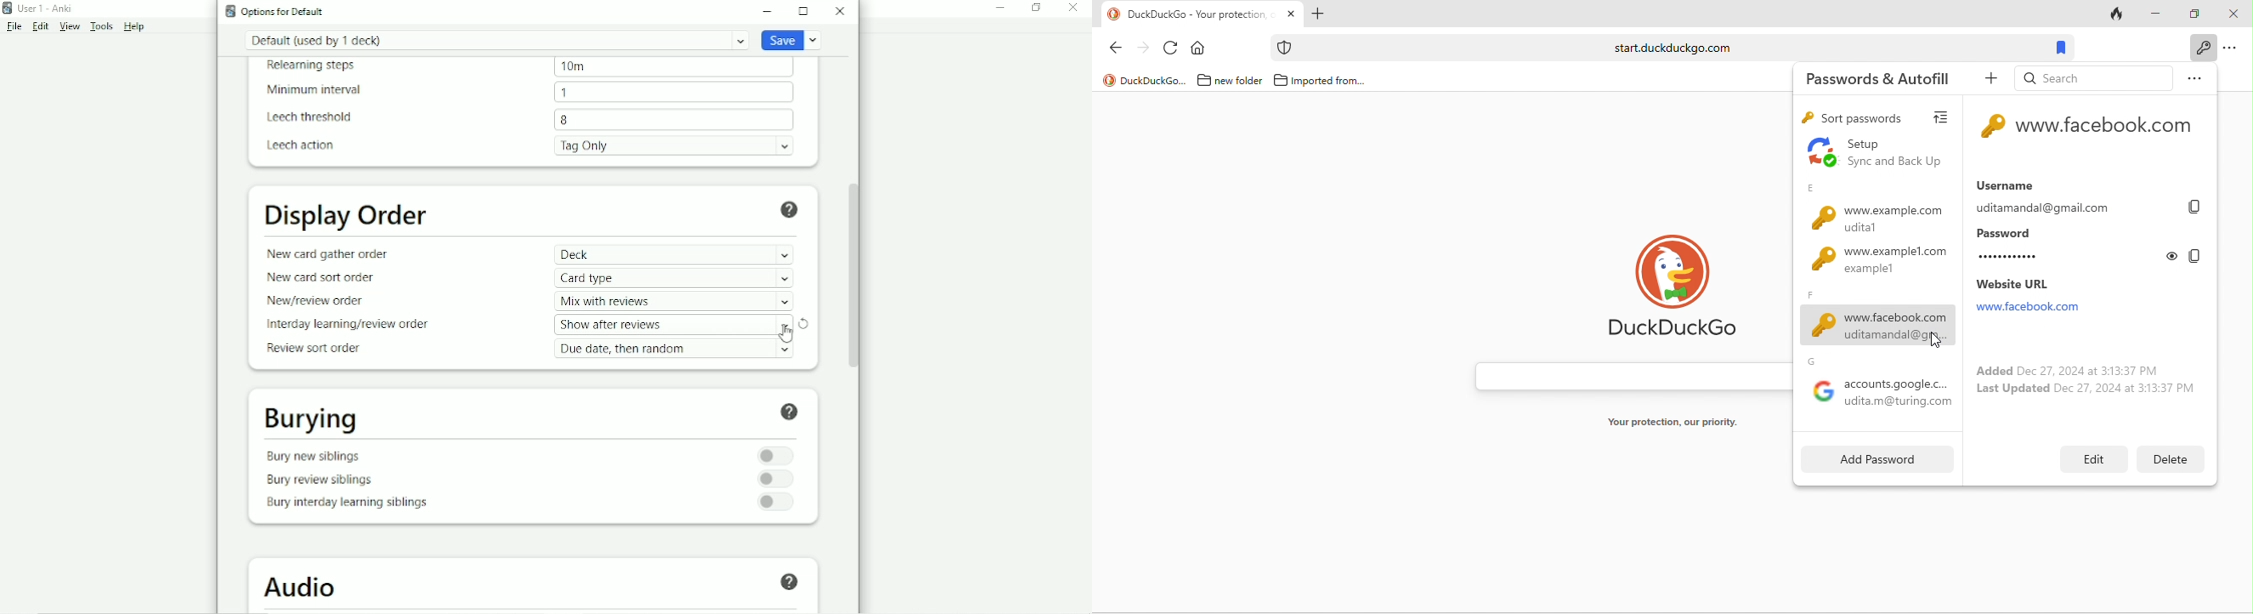  I want to click on Minimum interval, so click(313, 90).